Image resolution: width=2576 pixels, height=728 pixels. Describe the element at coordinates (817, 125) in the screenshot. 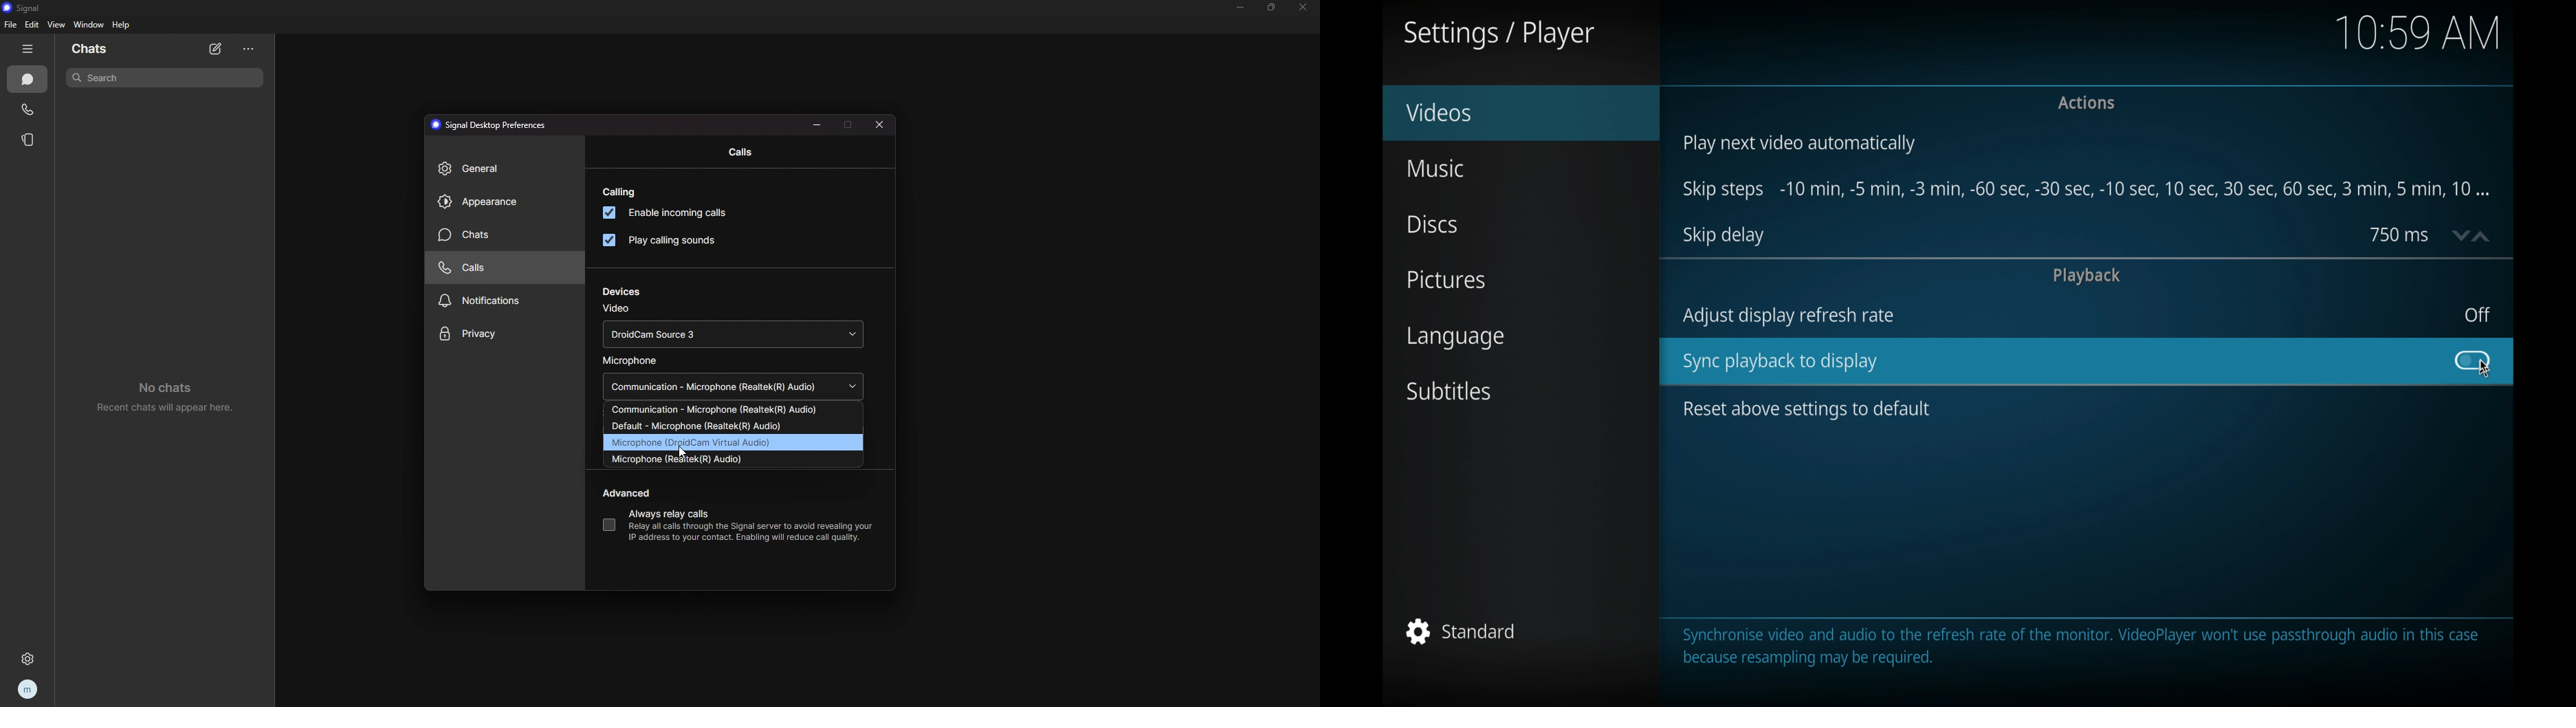

I see `resize` at that location.